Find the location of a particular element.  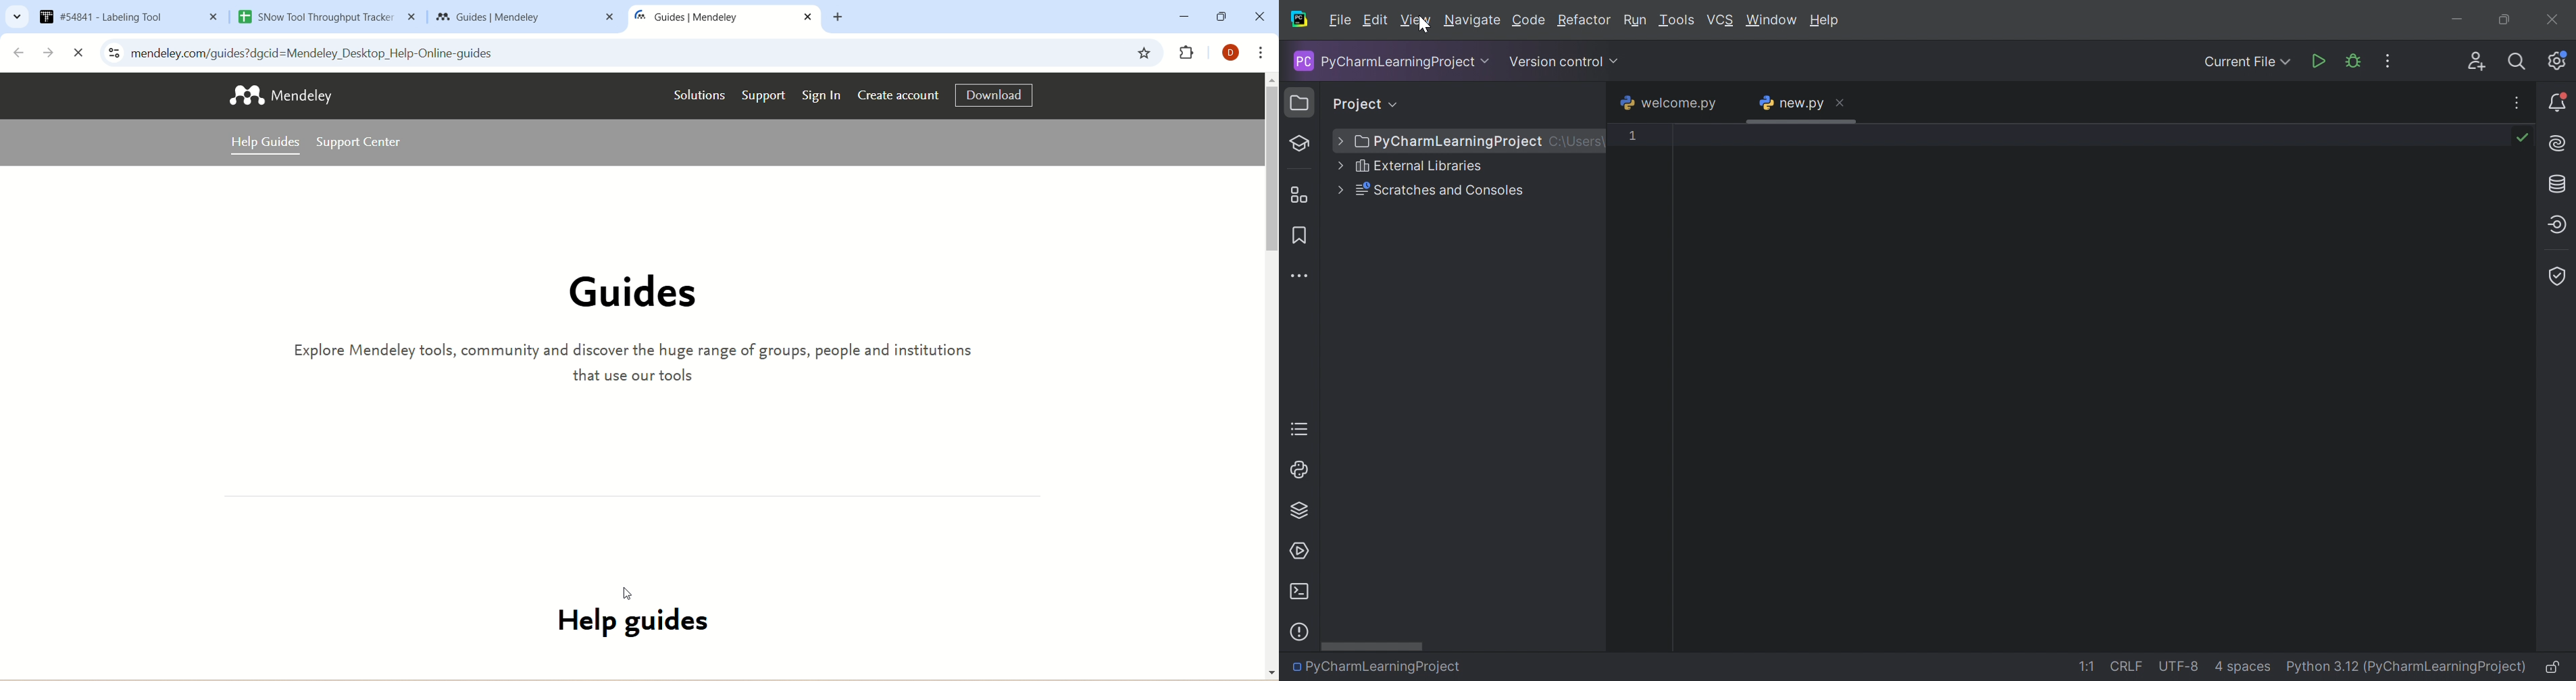

Run 'new.py' is located at coordinates (2317, 64).